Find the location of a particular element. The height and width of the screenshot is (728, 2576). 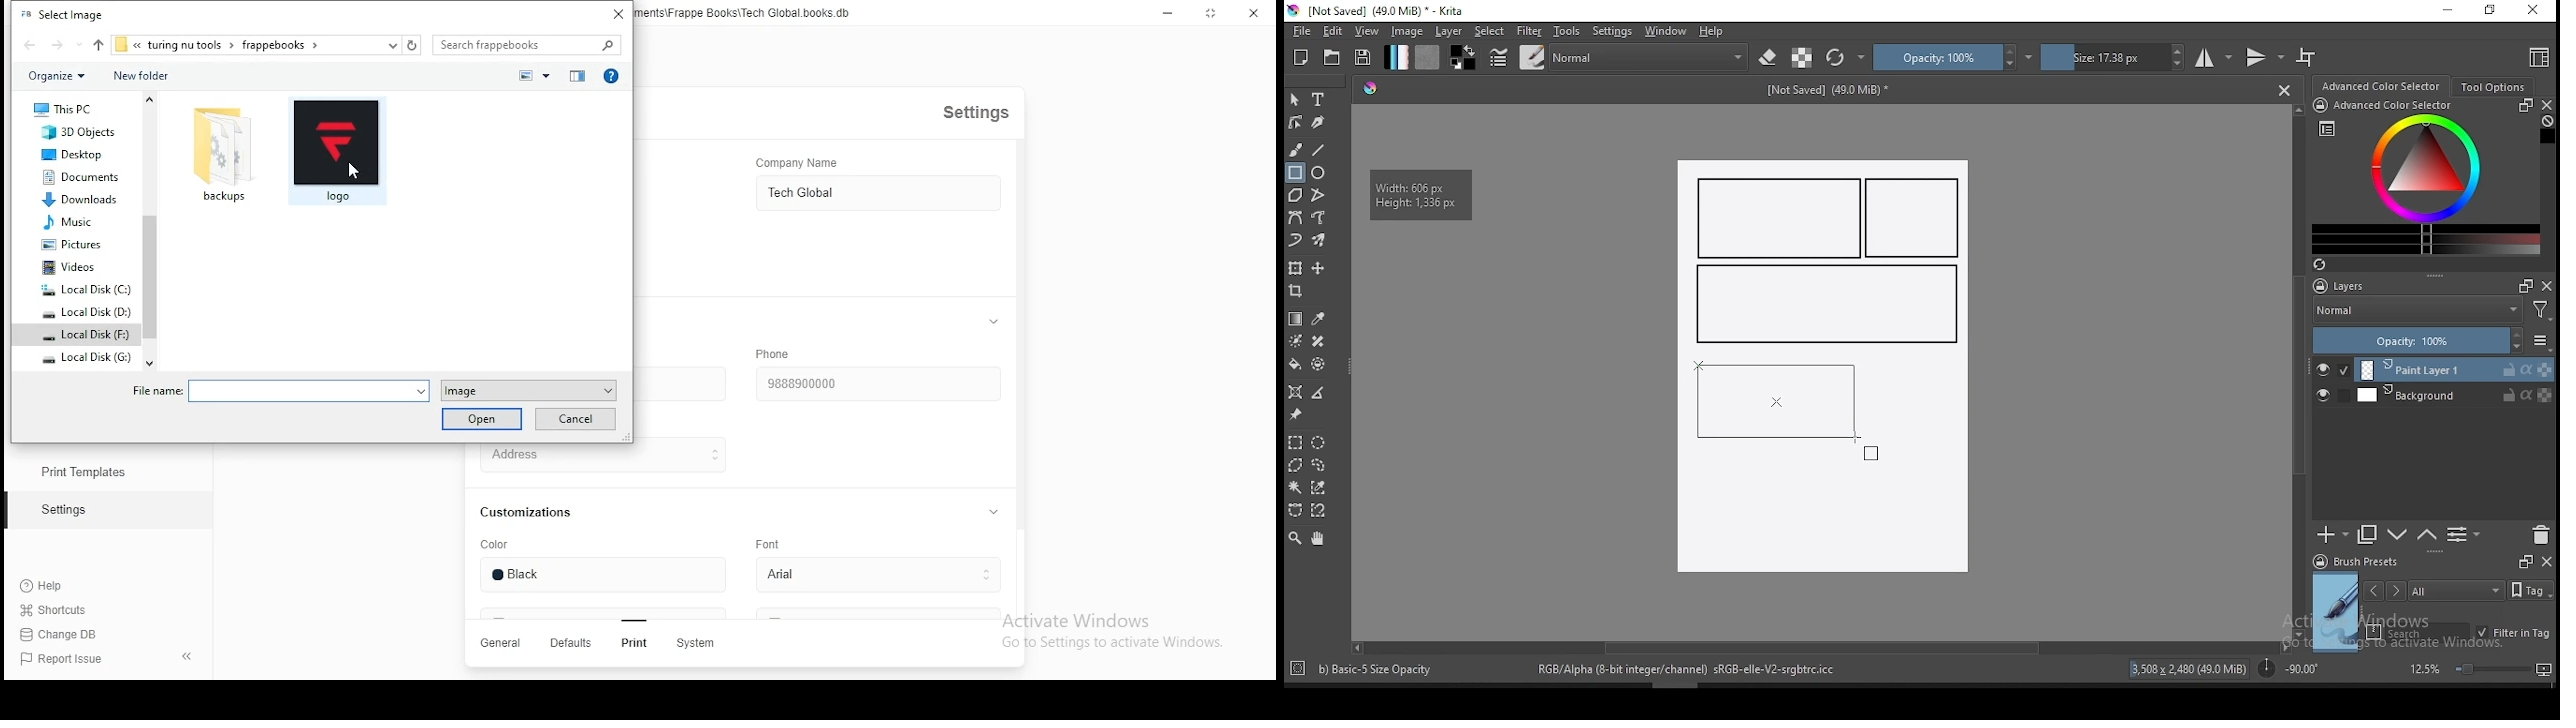

Report Issue is located at coordinates (63, 662).